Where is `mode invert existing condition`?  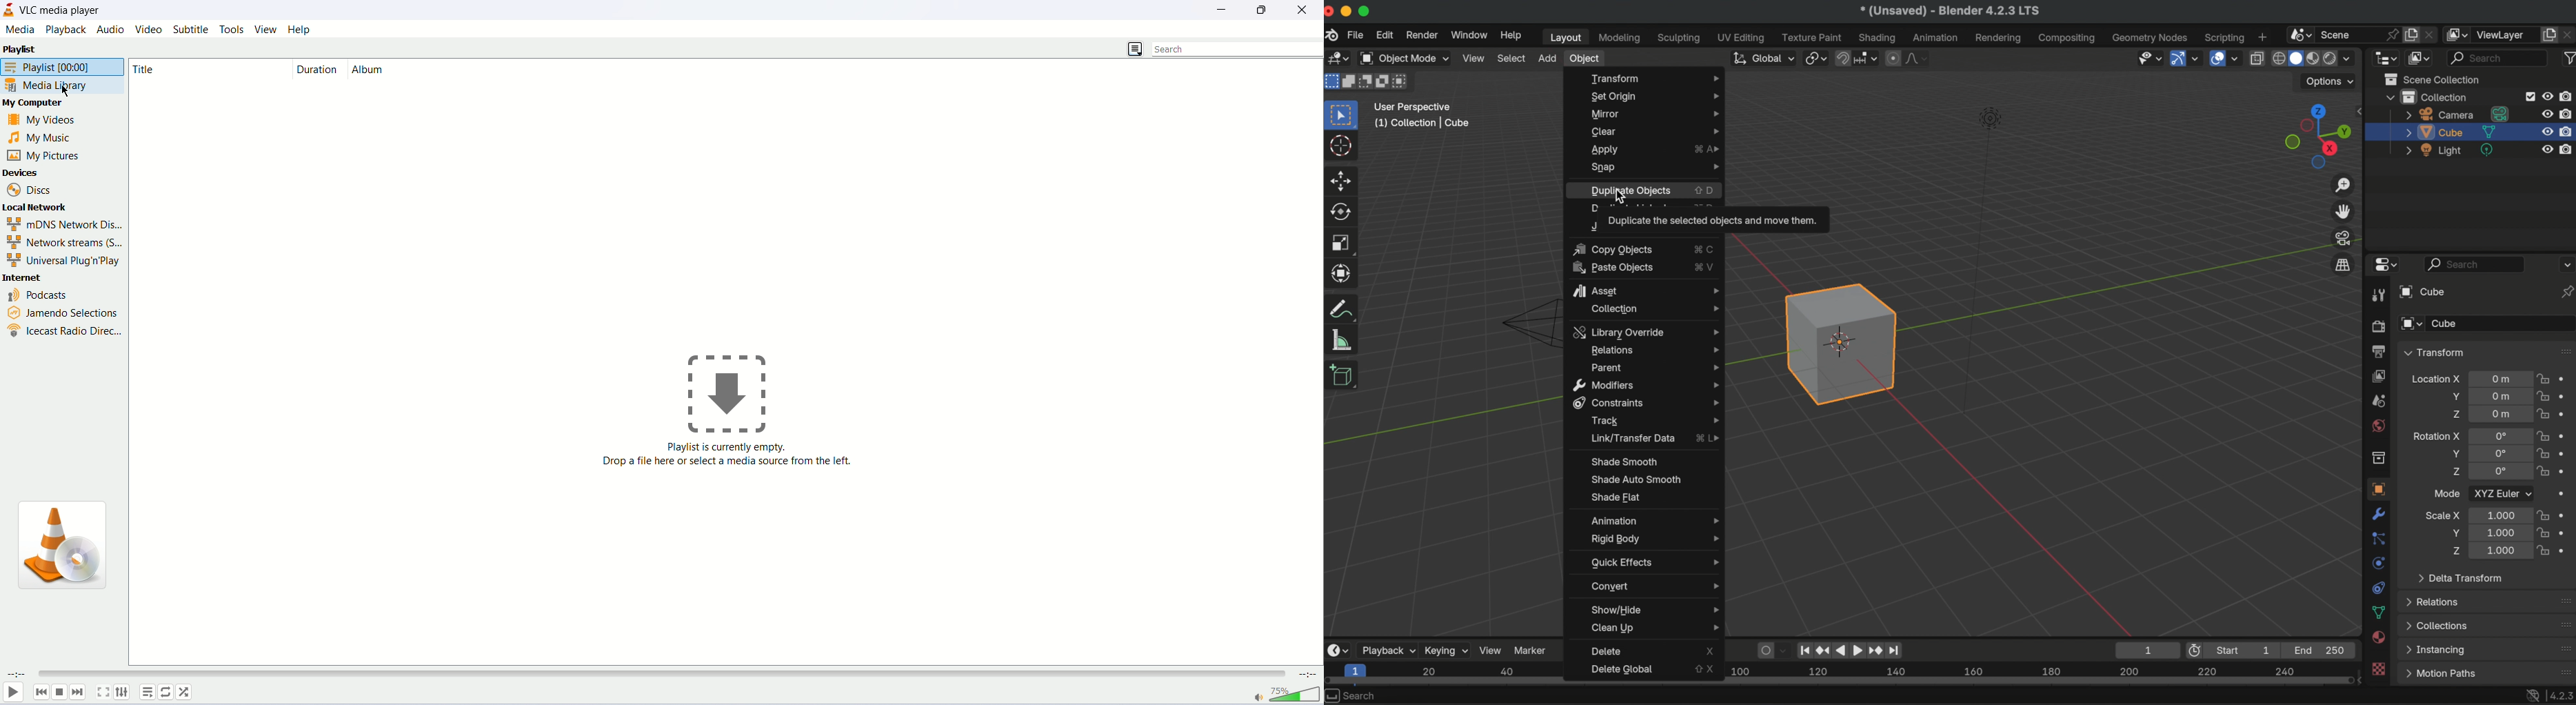
mode invert existing condition is located at coordinates (1383, 83).